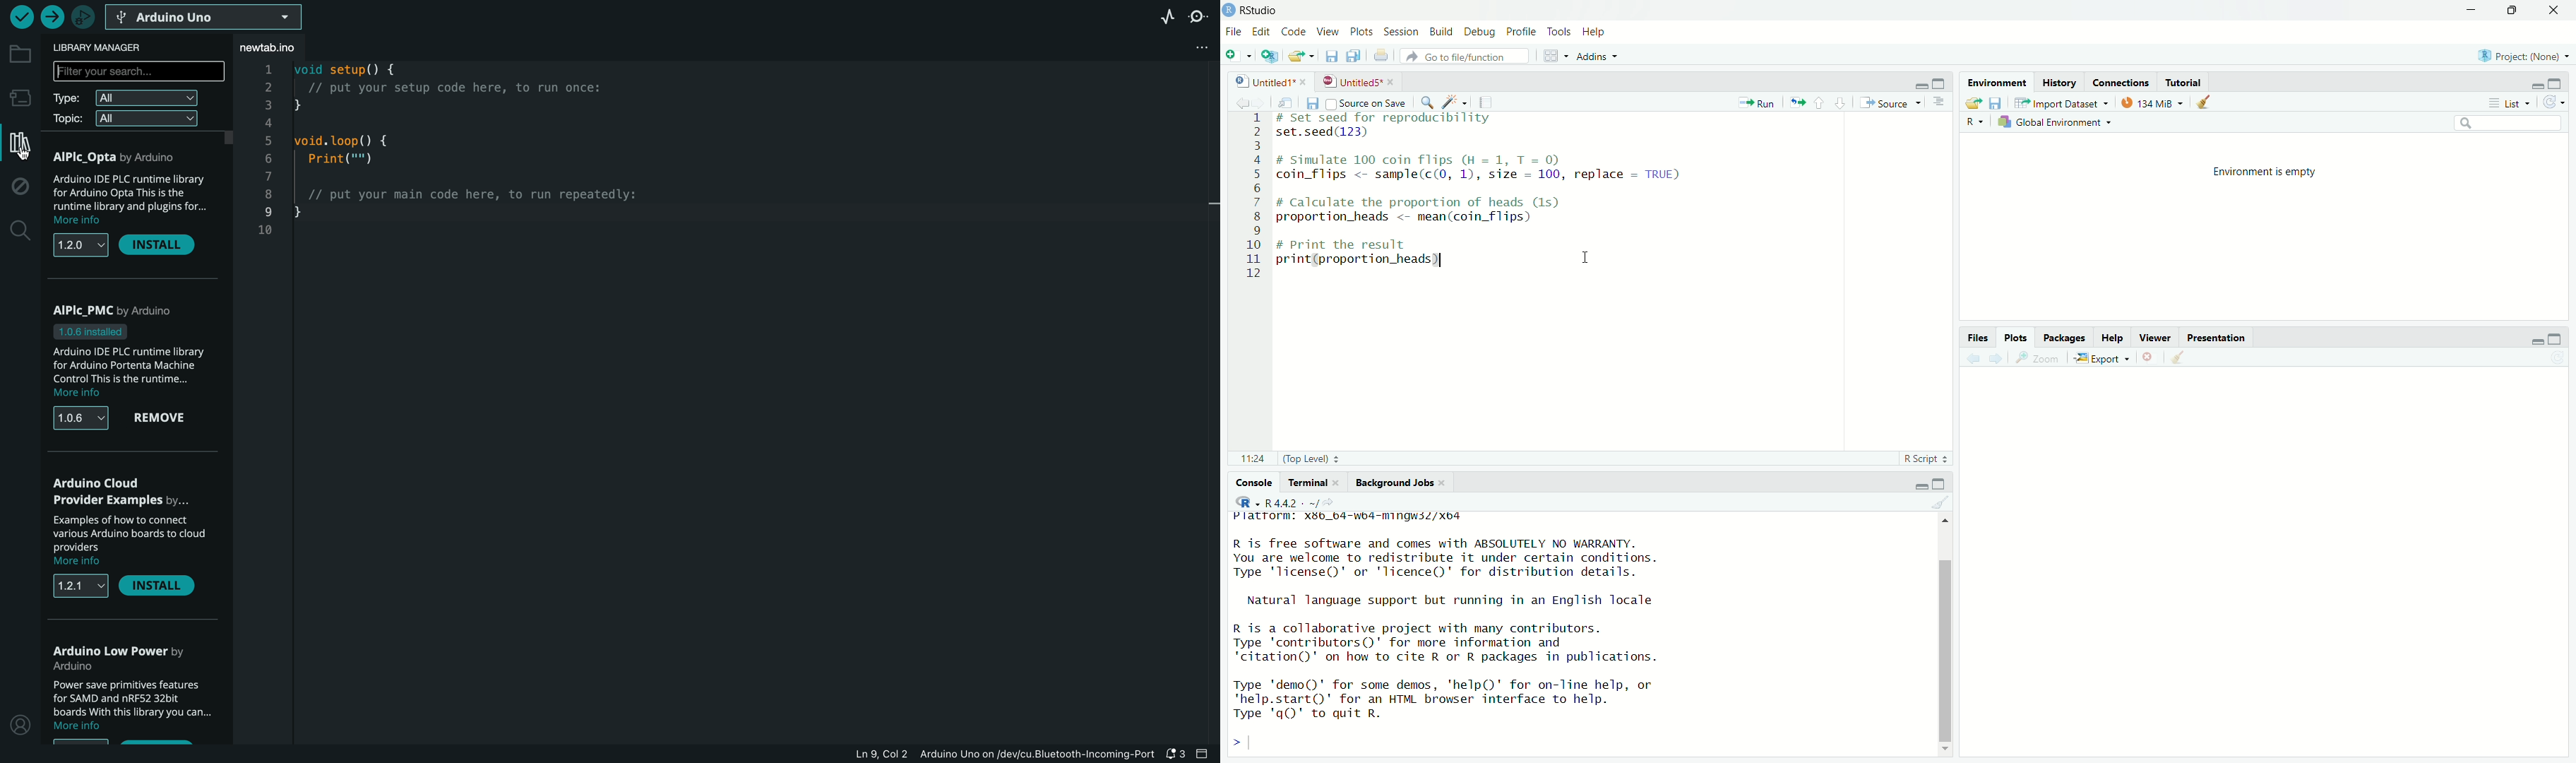 The width and height of the screenshot is (2576, 784). I want to click on # Calculate the proportion of heads (1s), so click(1436, 203).